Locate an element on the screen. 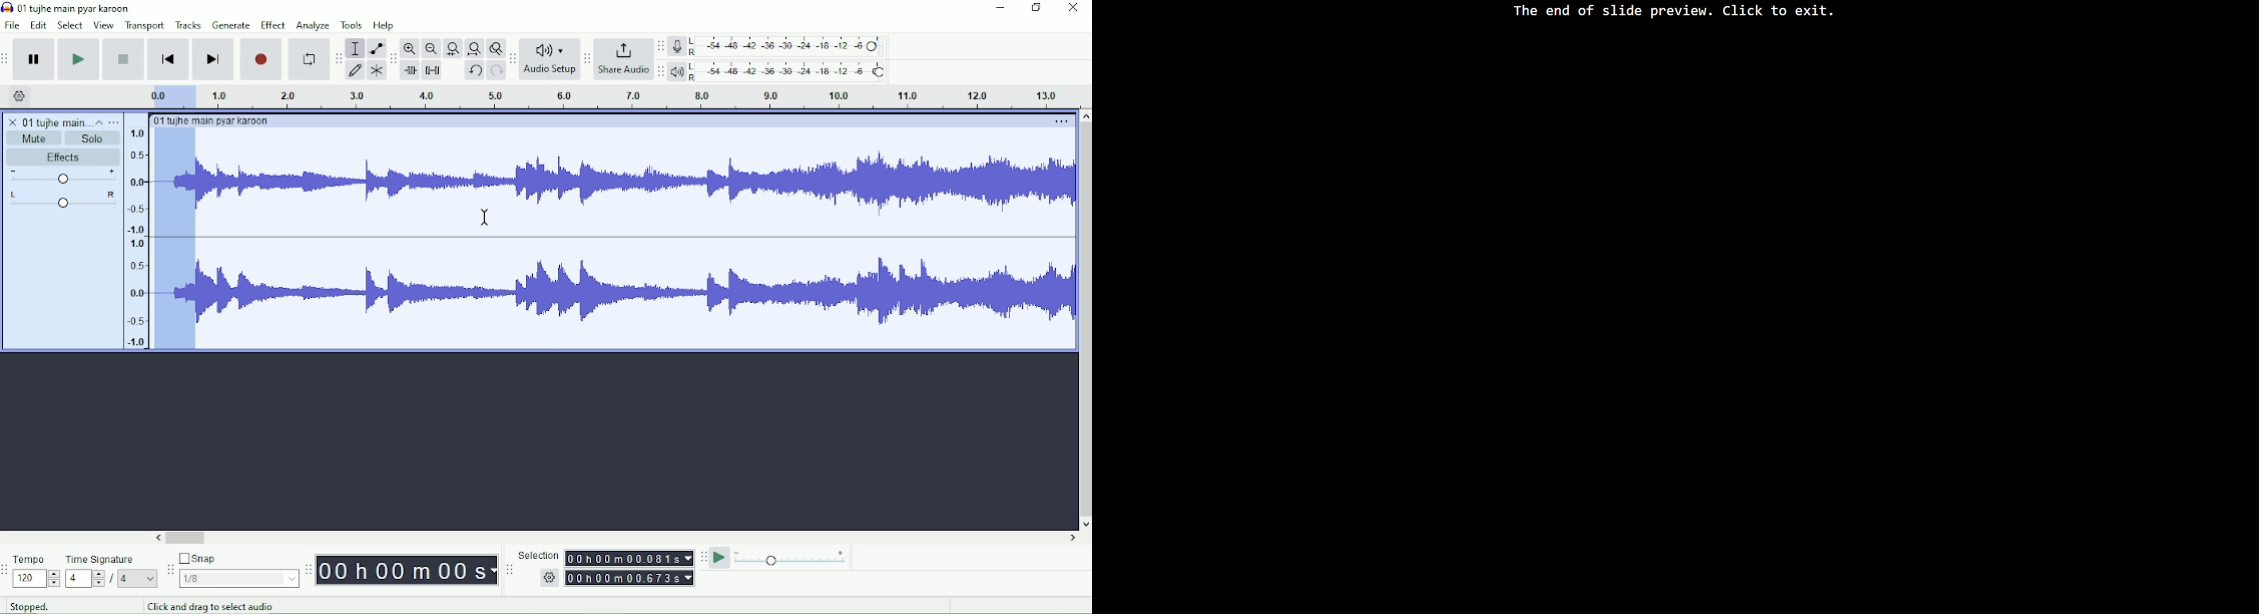  Horizontal scrollbar is located at coordinates (617, 539).